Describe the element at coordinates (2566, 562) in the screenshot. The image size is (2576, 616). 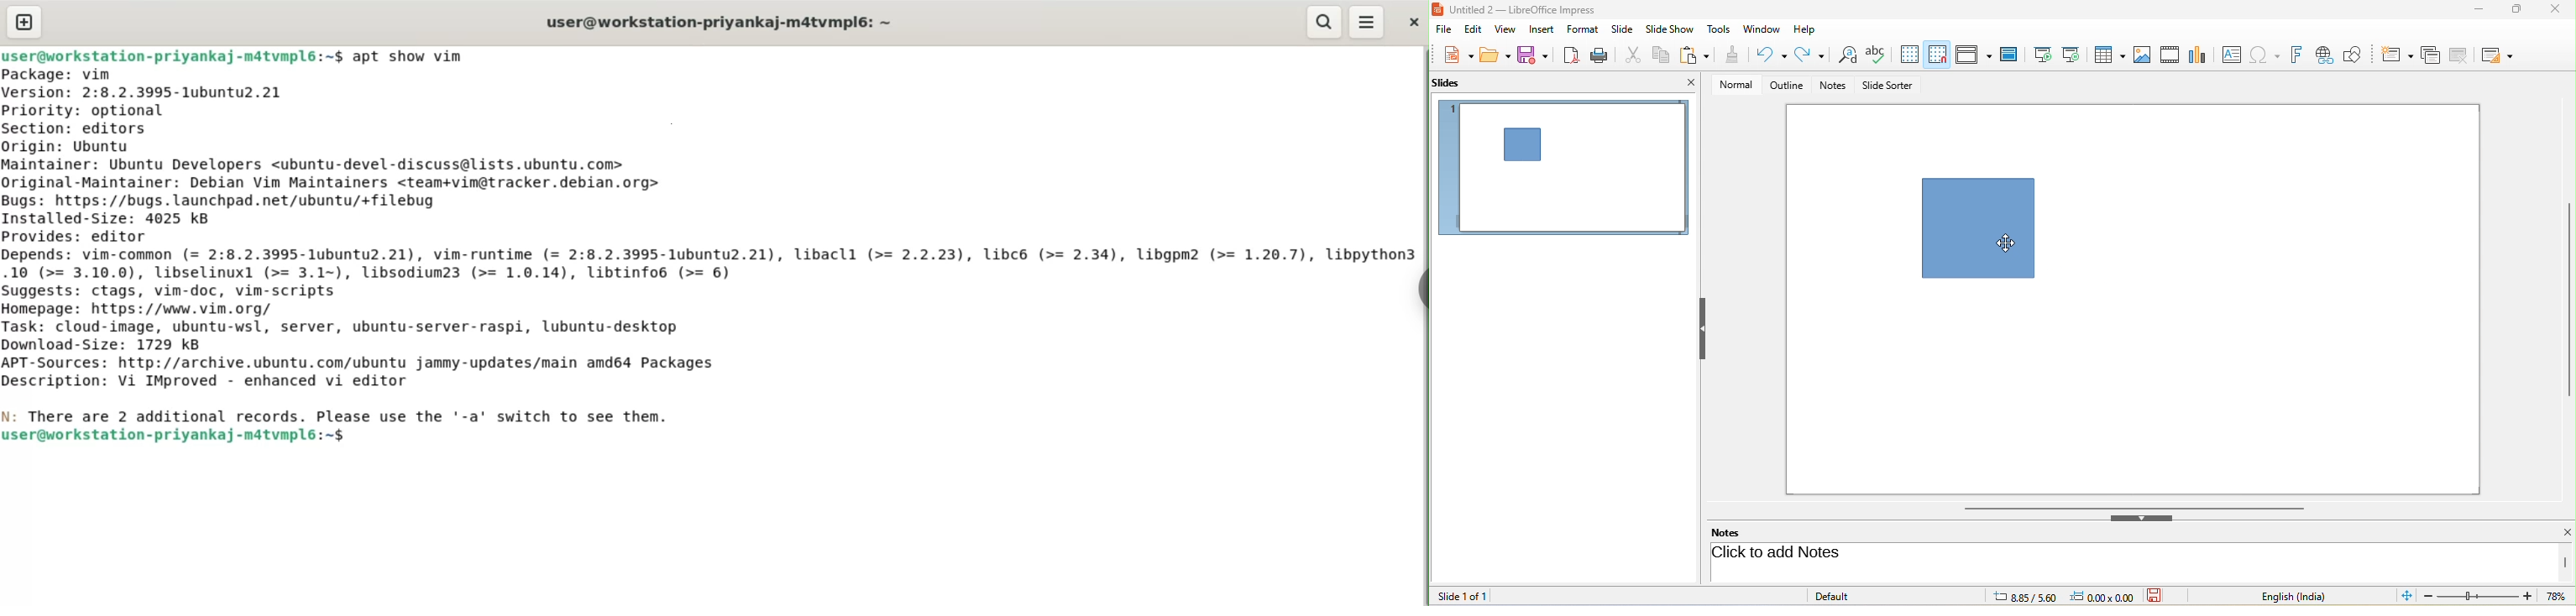
I see `vertical scroll bar` at that location.